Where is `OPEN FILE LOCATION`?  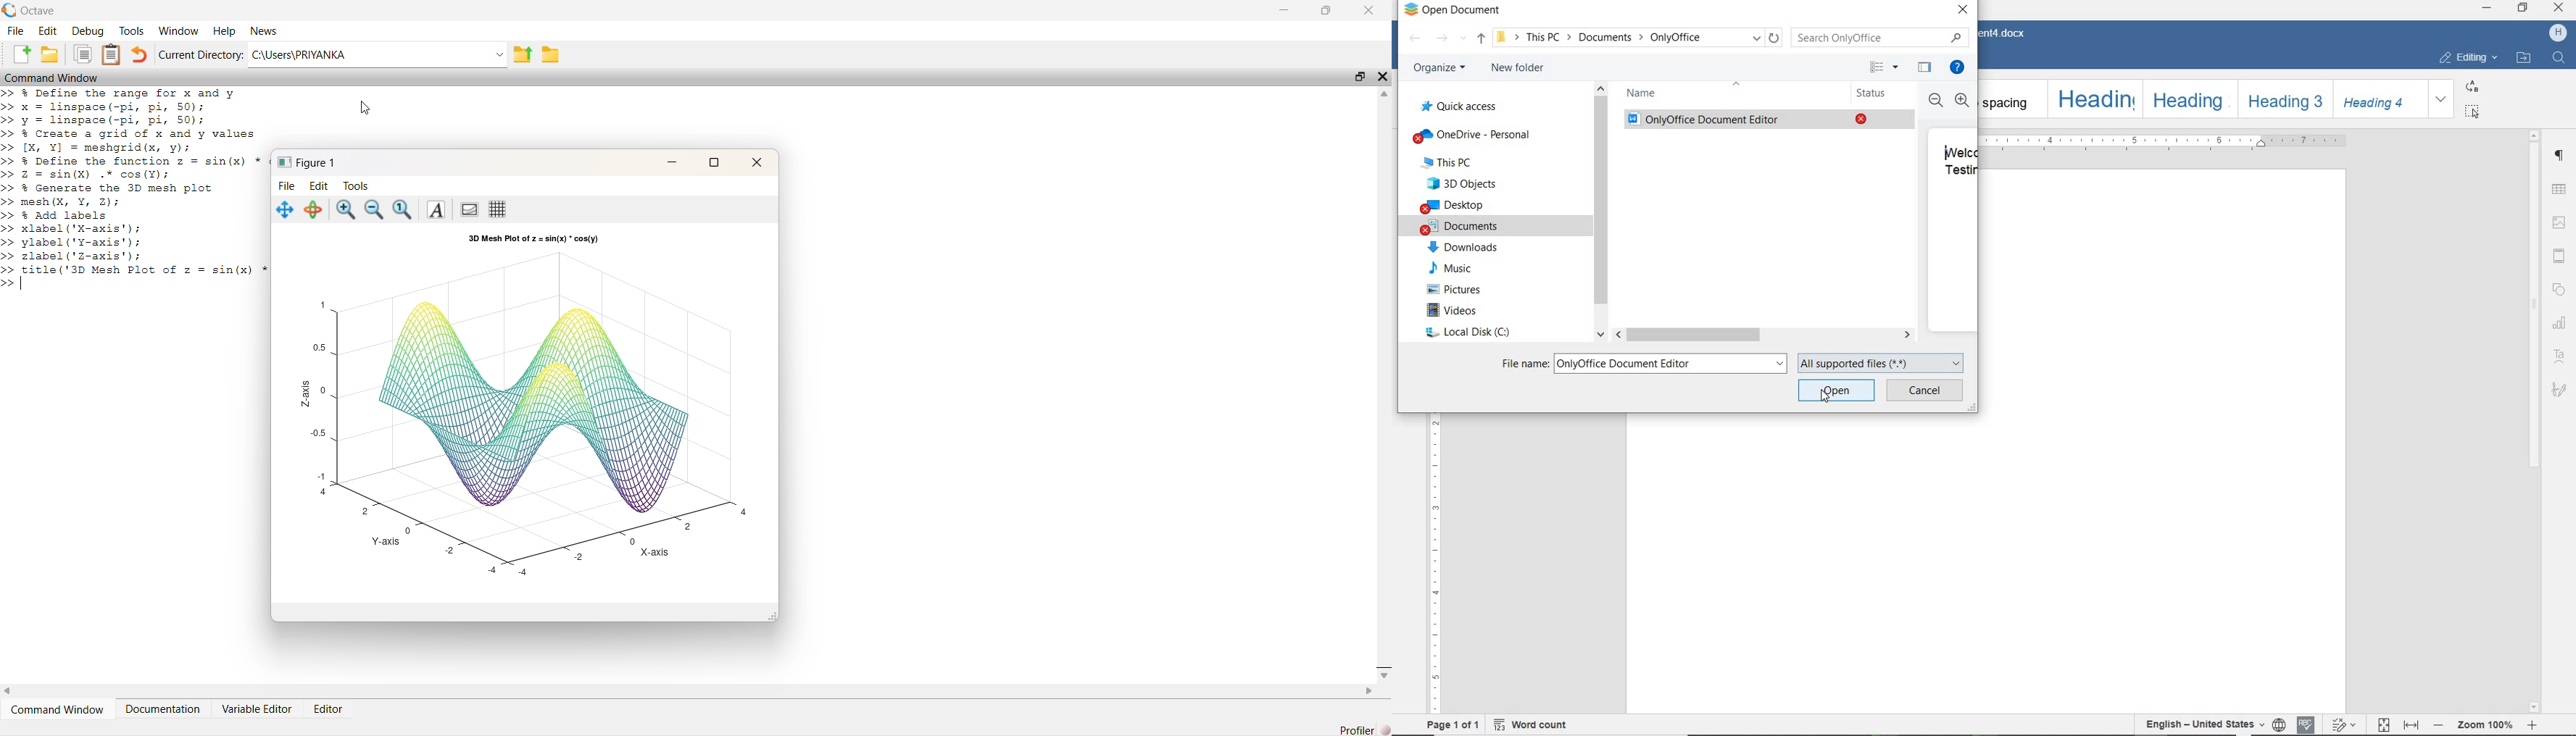 OPEN FILE LOCATION is located at coordinates (2525, 57).